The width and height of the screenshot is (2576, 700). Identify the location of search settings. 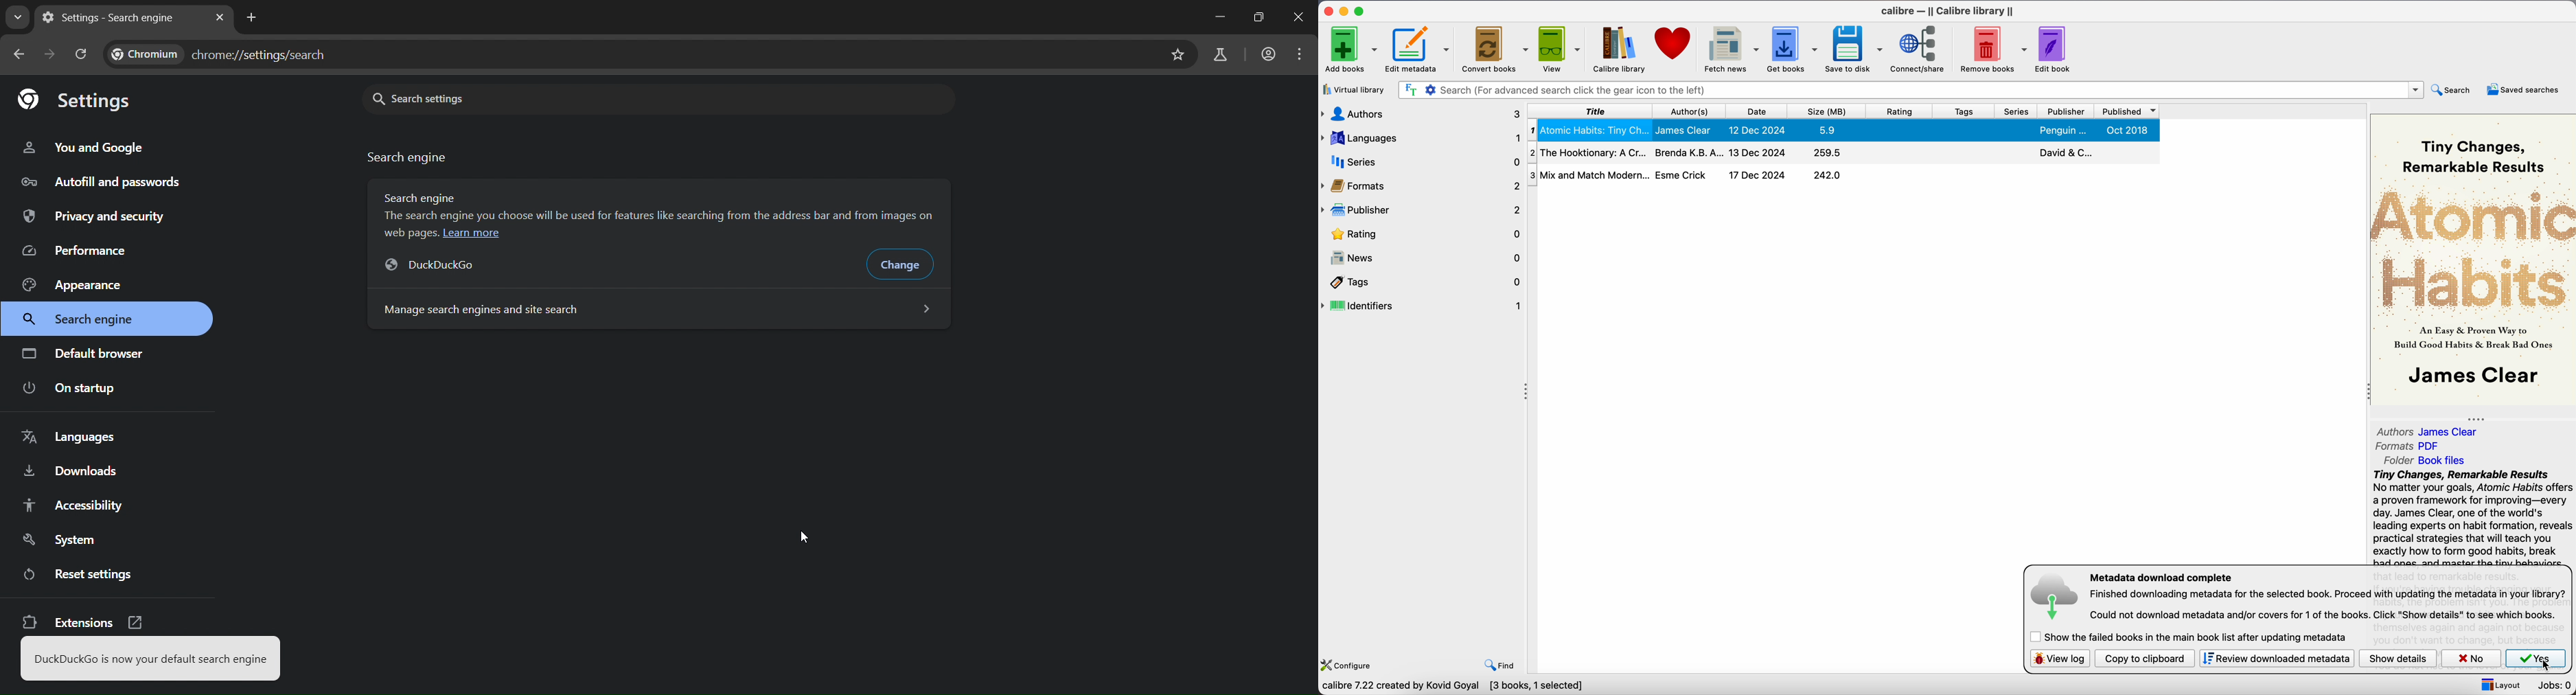
(529, 98).